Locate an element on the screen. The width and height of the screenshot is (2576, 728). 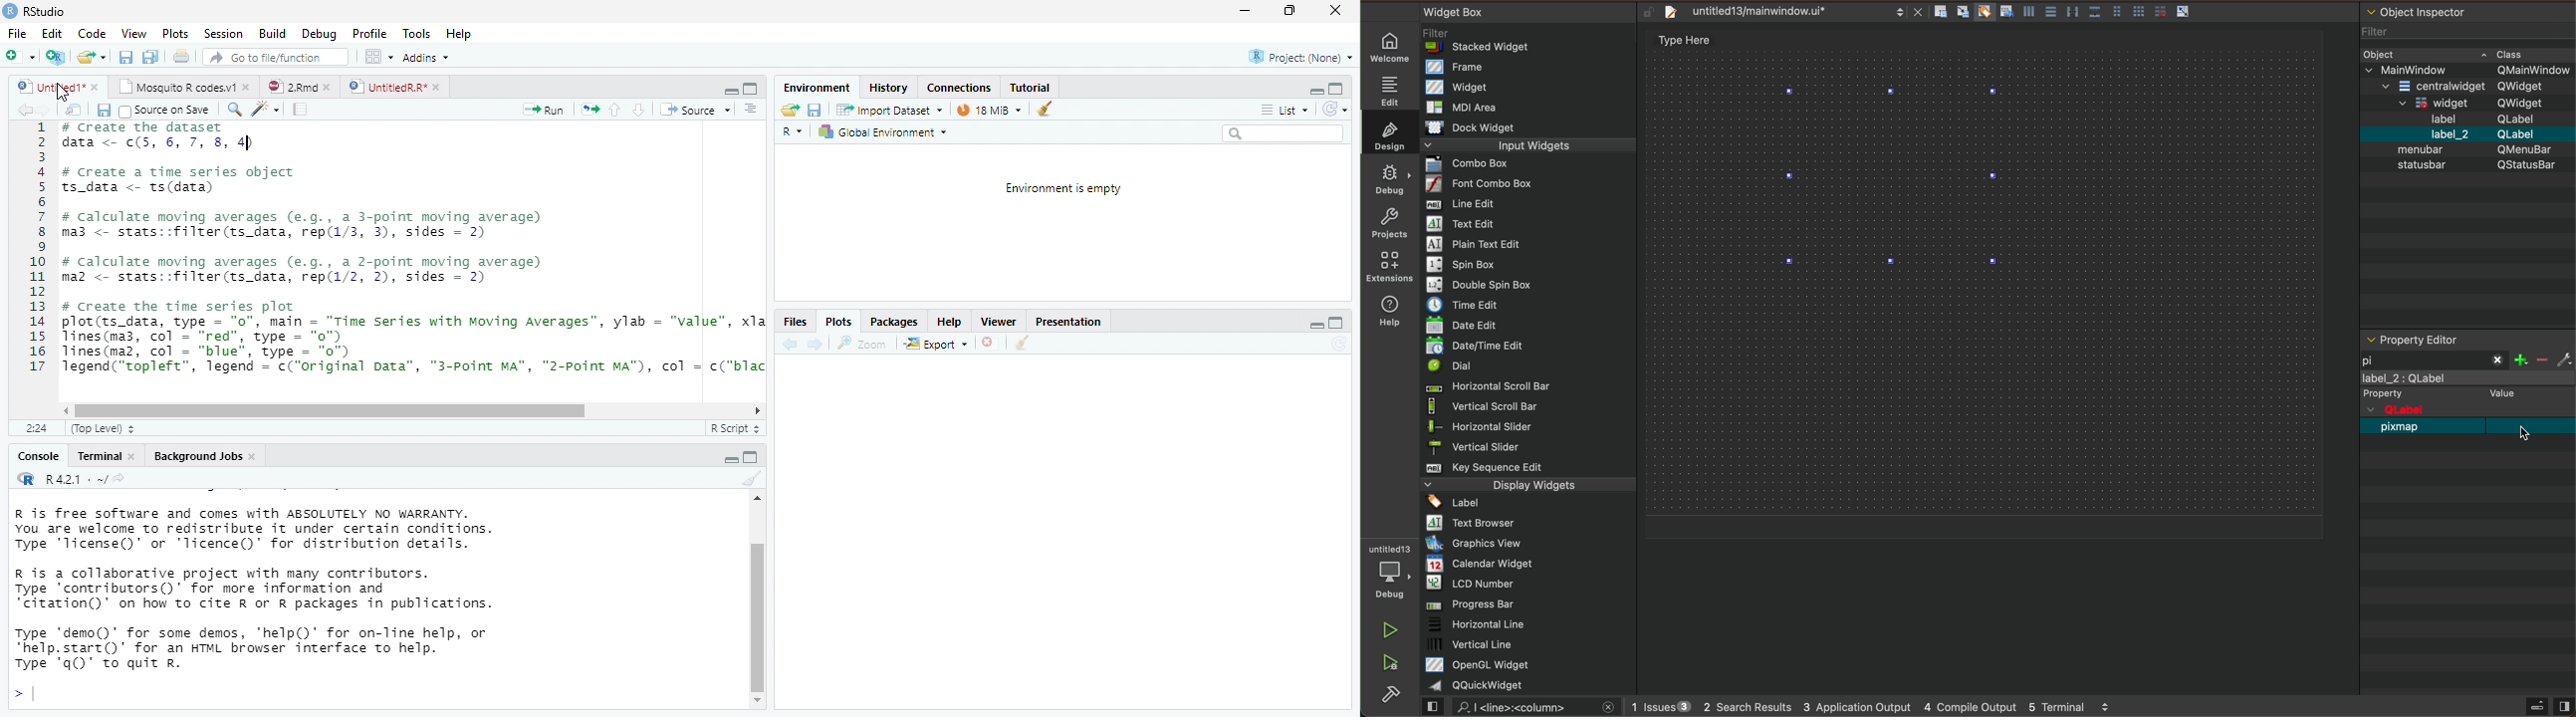
R is located at coordinates (795, 133).